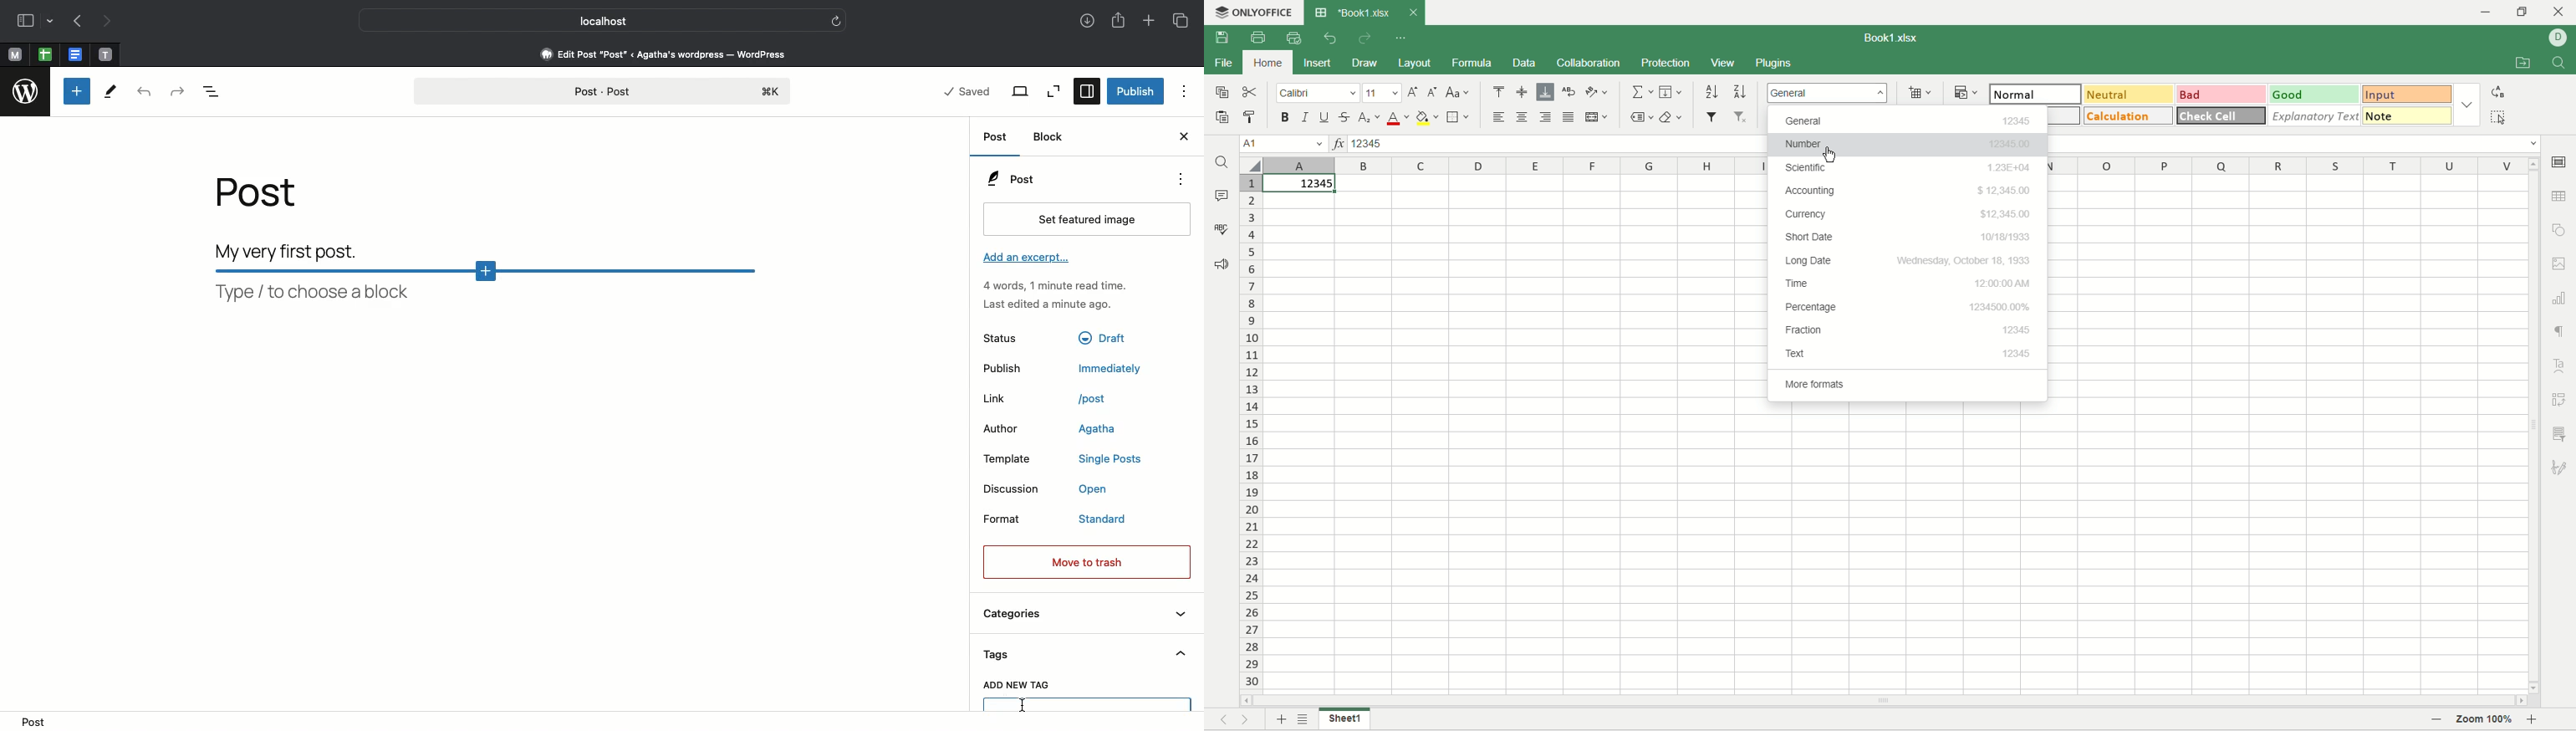  What do you see at coordinates (75, 20) in the screenshot?
I see `Previous page` at bounding box center [75, 20].